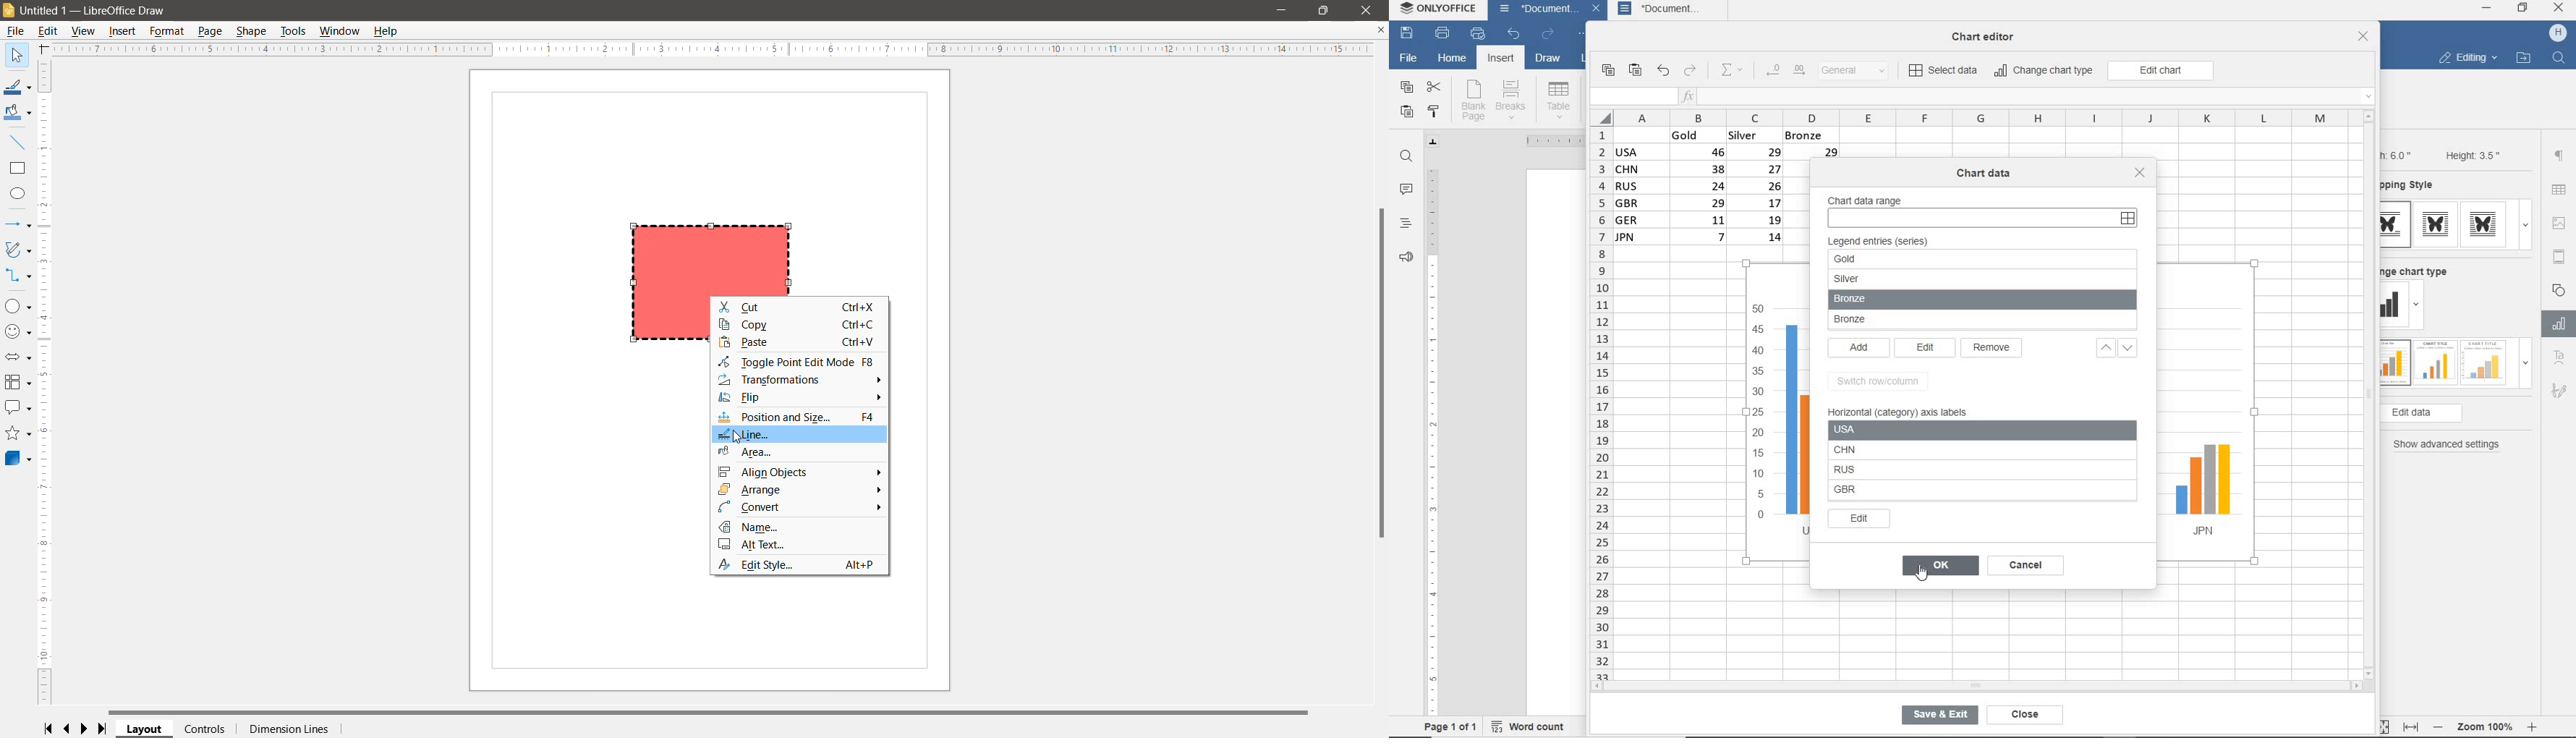  I want to click on copy, so click(1607, 71).